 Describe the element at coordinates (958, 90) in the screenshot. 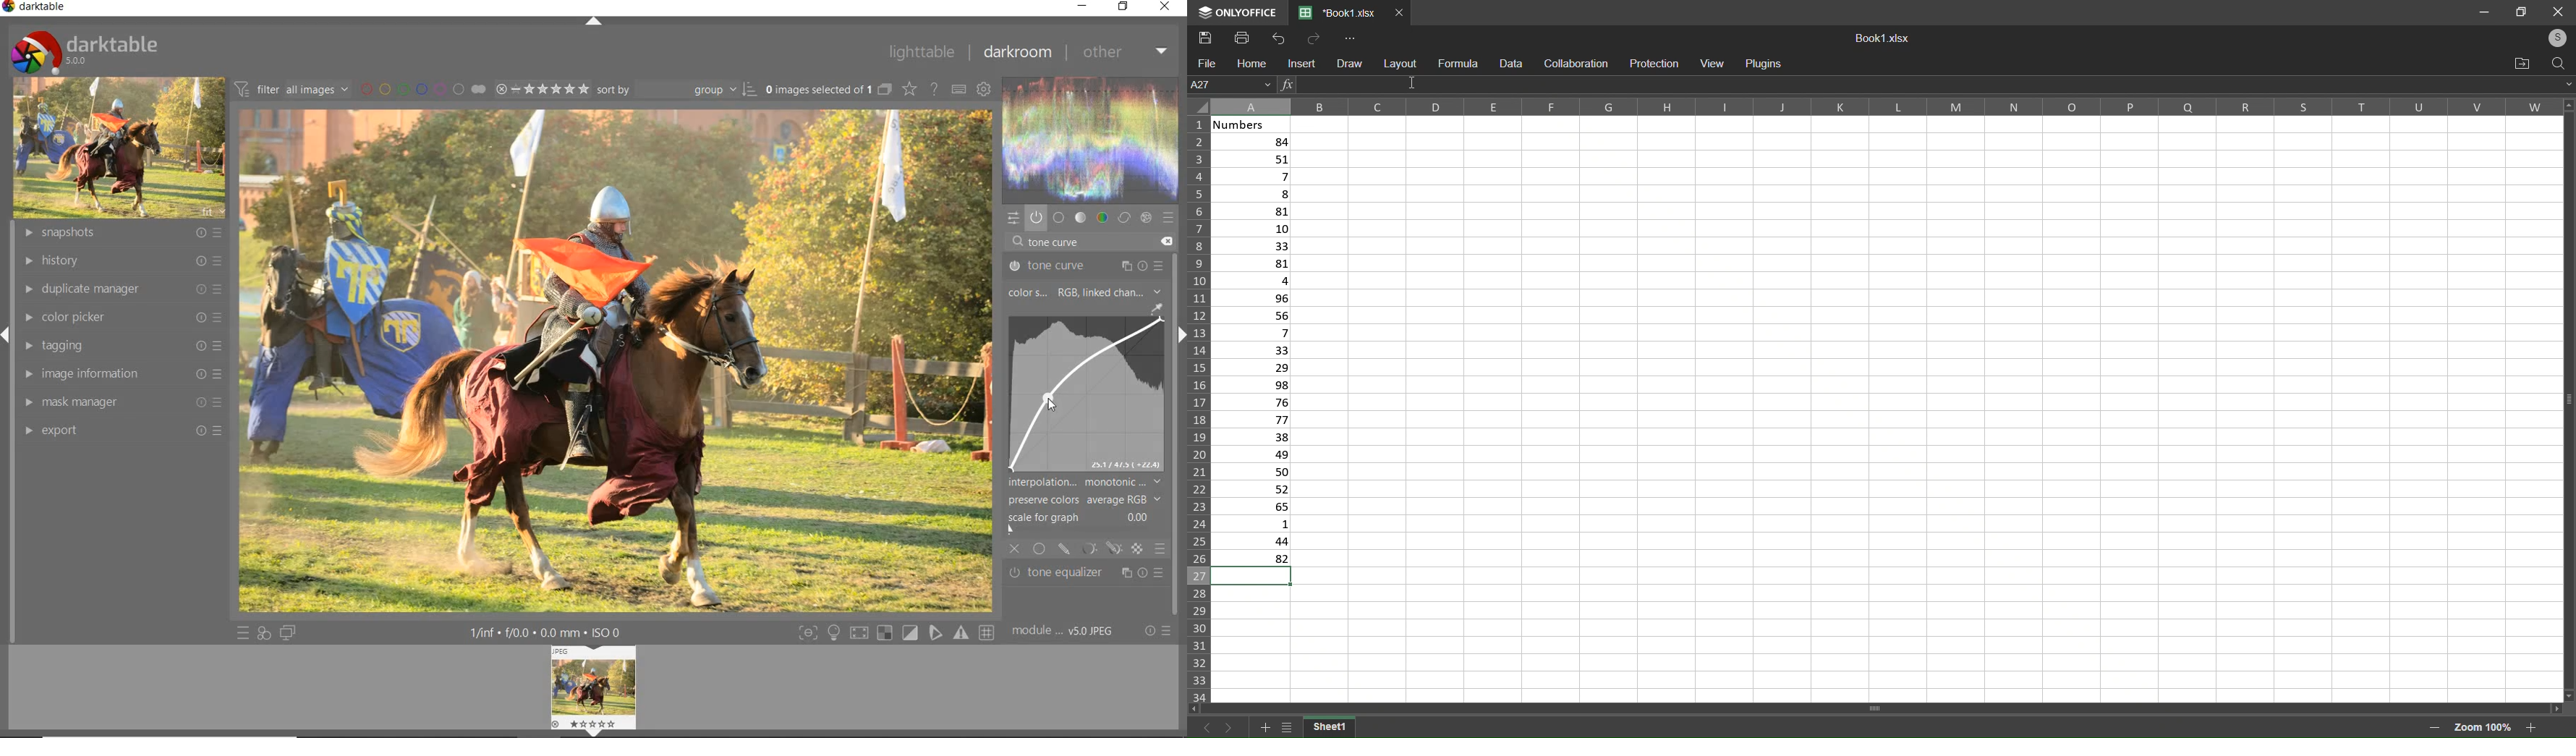

I see `define keyboard shortcuts` at that location.